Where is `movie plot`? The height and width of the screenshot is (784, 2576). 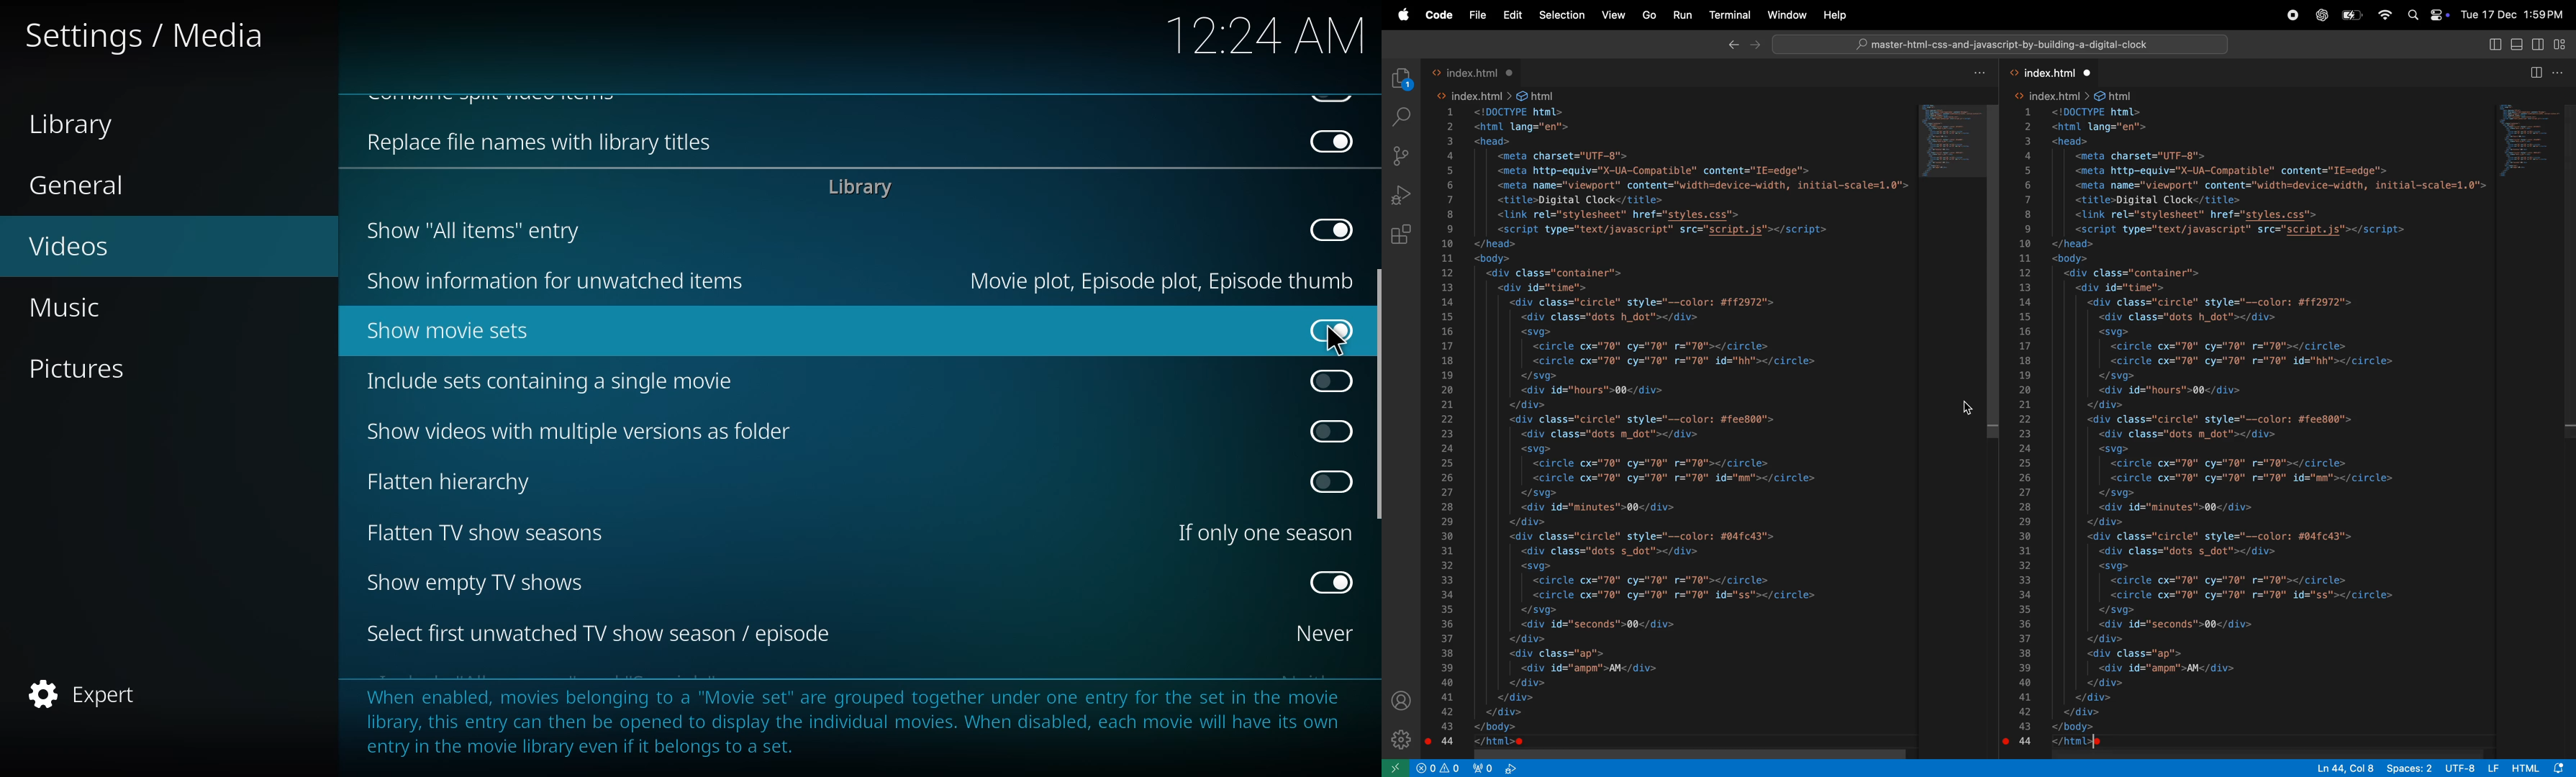
movie plot is located at coordinates (1155, 280).